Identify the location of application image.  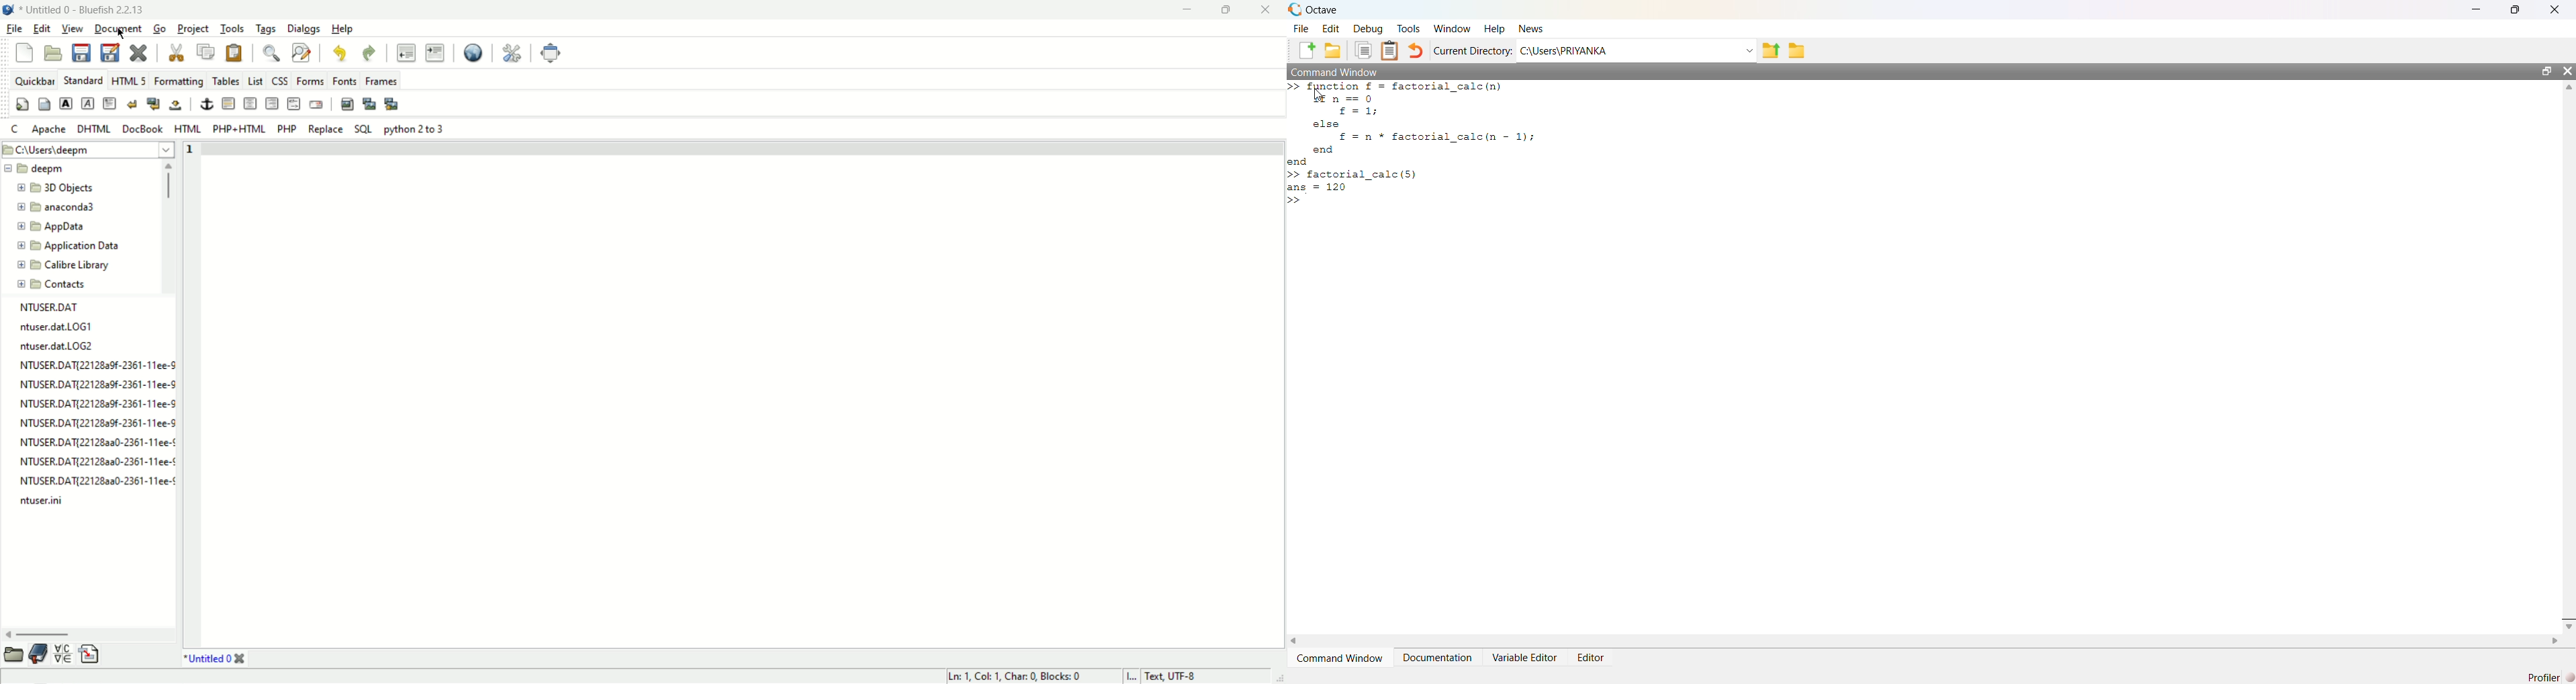
(8, 9).